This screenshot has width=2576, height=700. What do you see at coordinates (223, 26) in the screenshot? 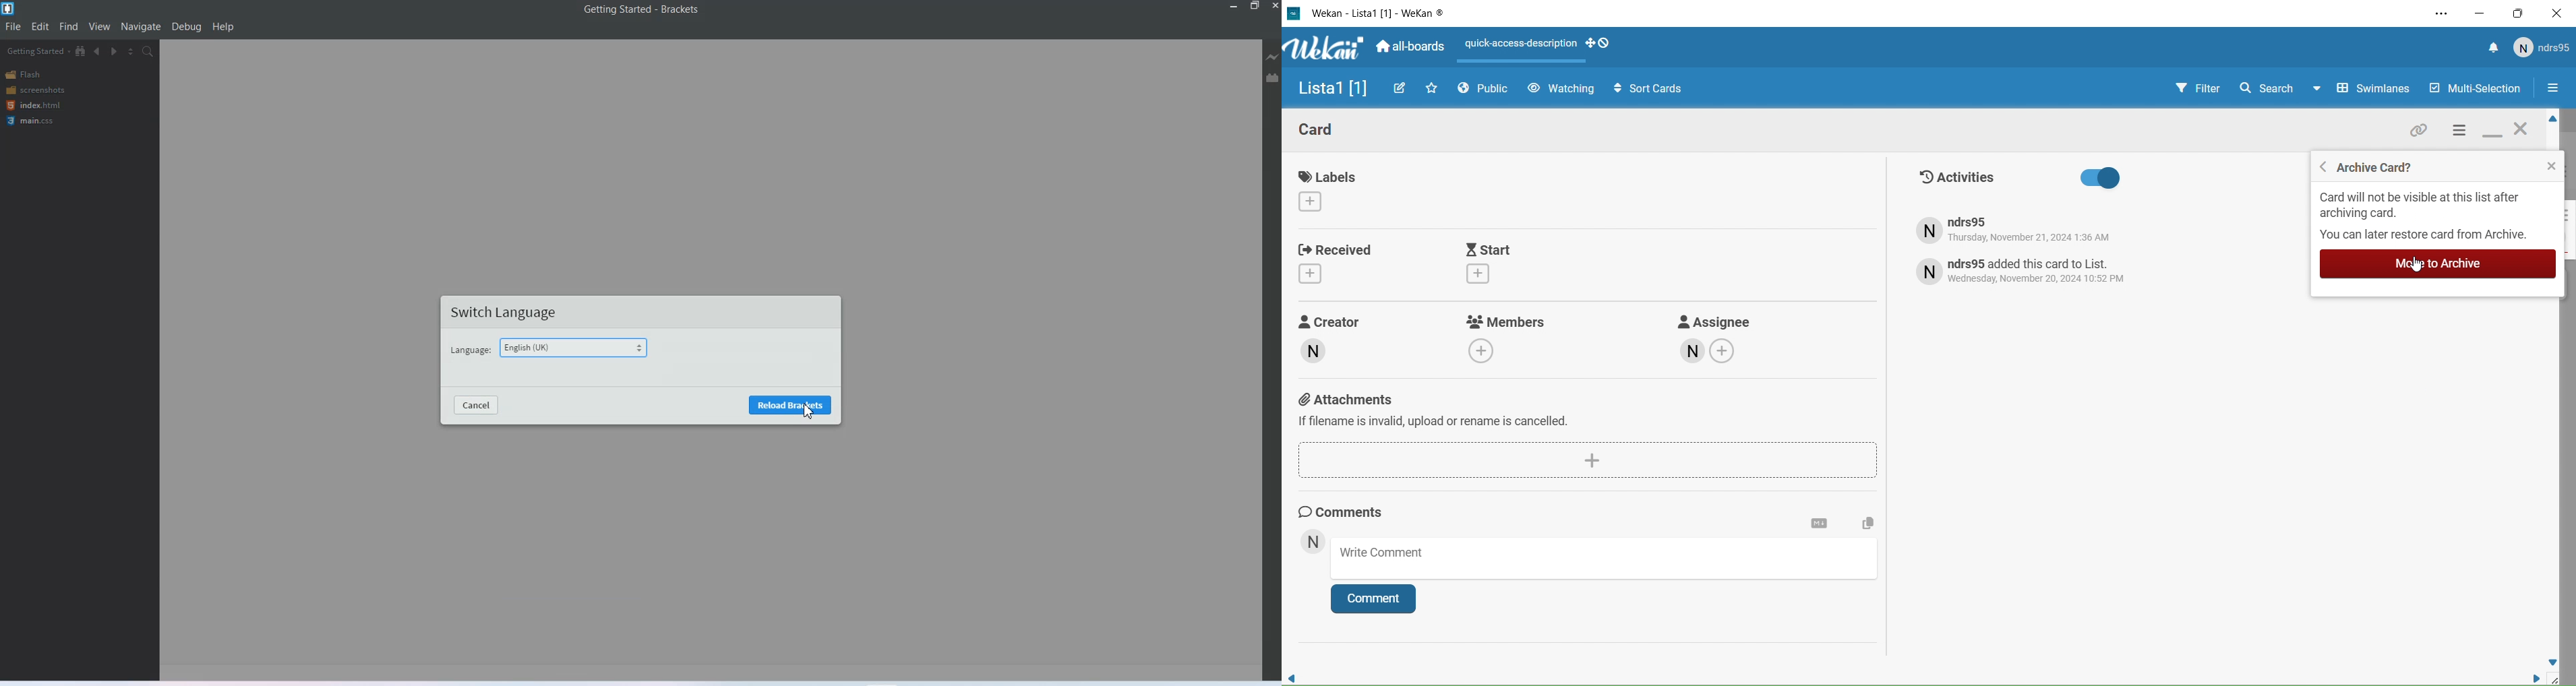
I see `Help` at bounding box center [223, 26].